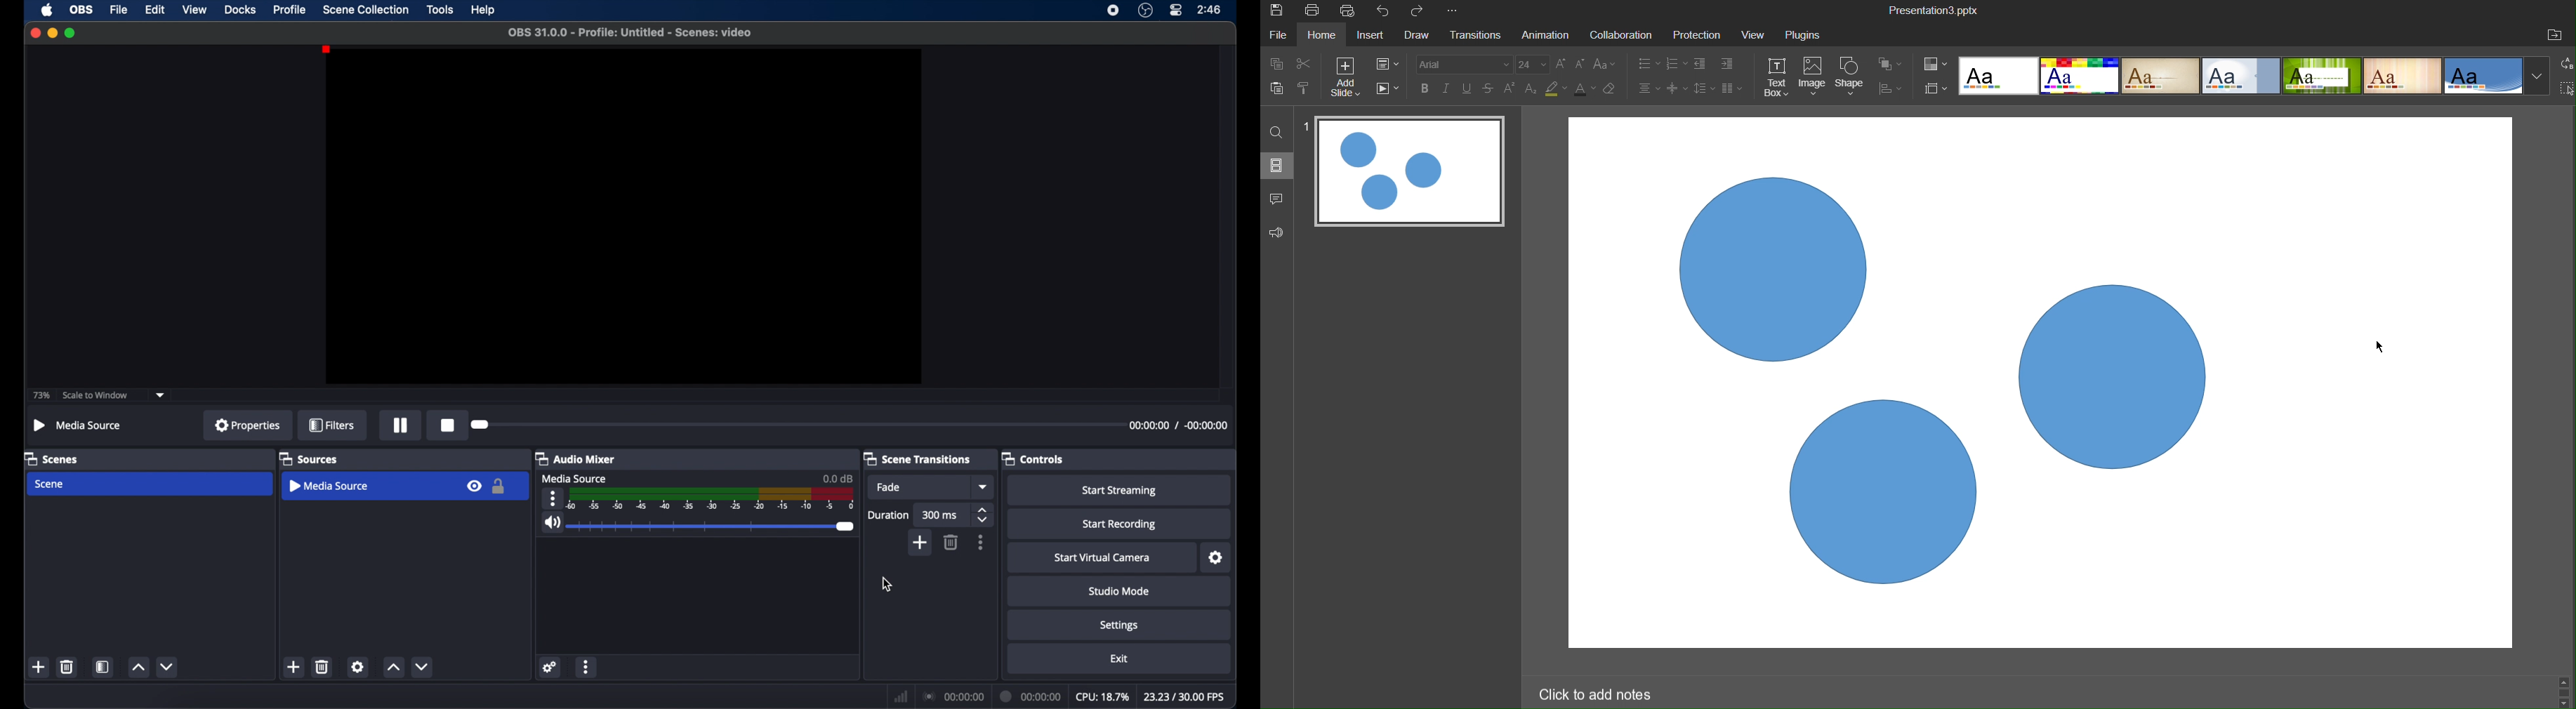 This screenshot has height=728, width=2576. Describe the element at coordinates (922, 544) in the screenshot. I see `Add` at that location.